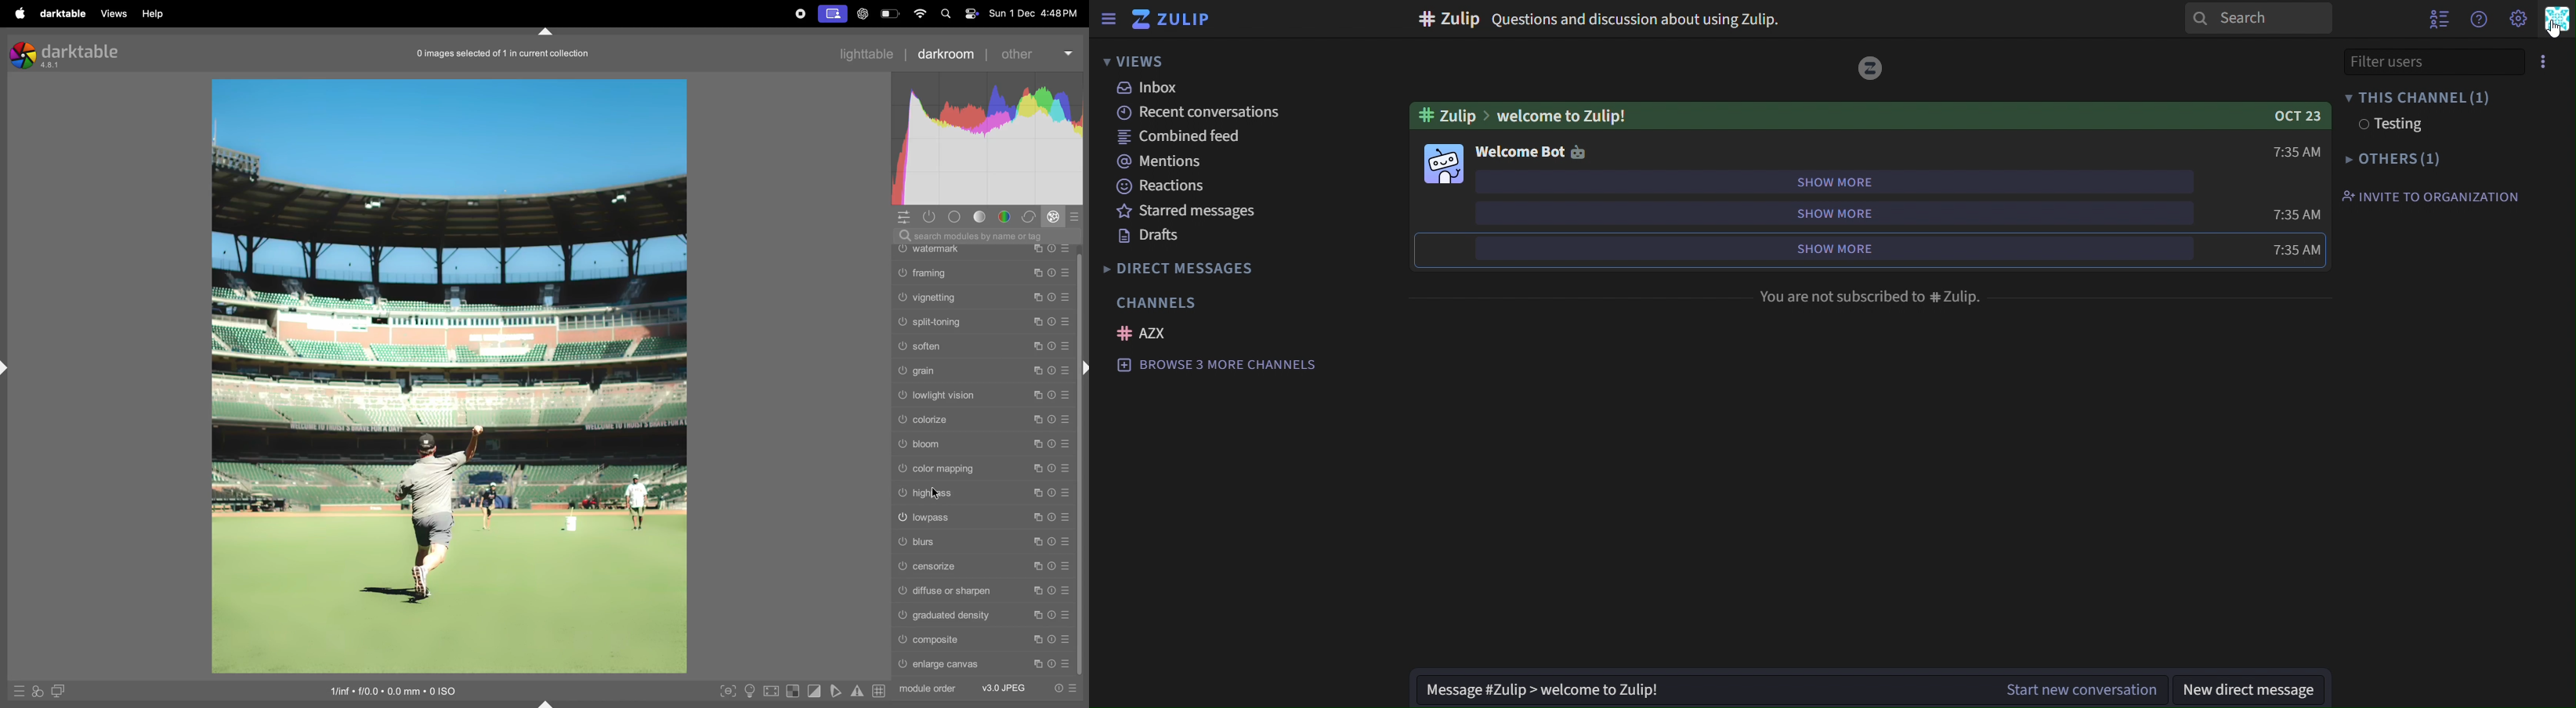 Image resolution: width=2576 pixels, height=728 pixels. Describe the element at coordinates (1832, 211) in the screenshot. I see `show more` at that location.